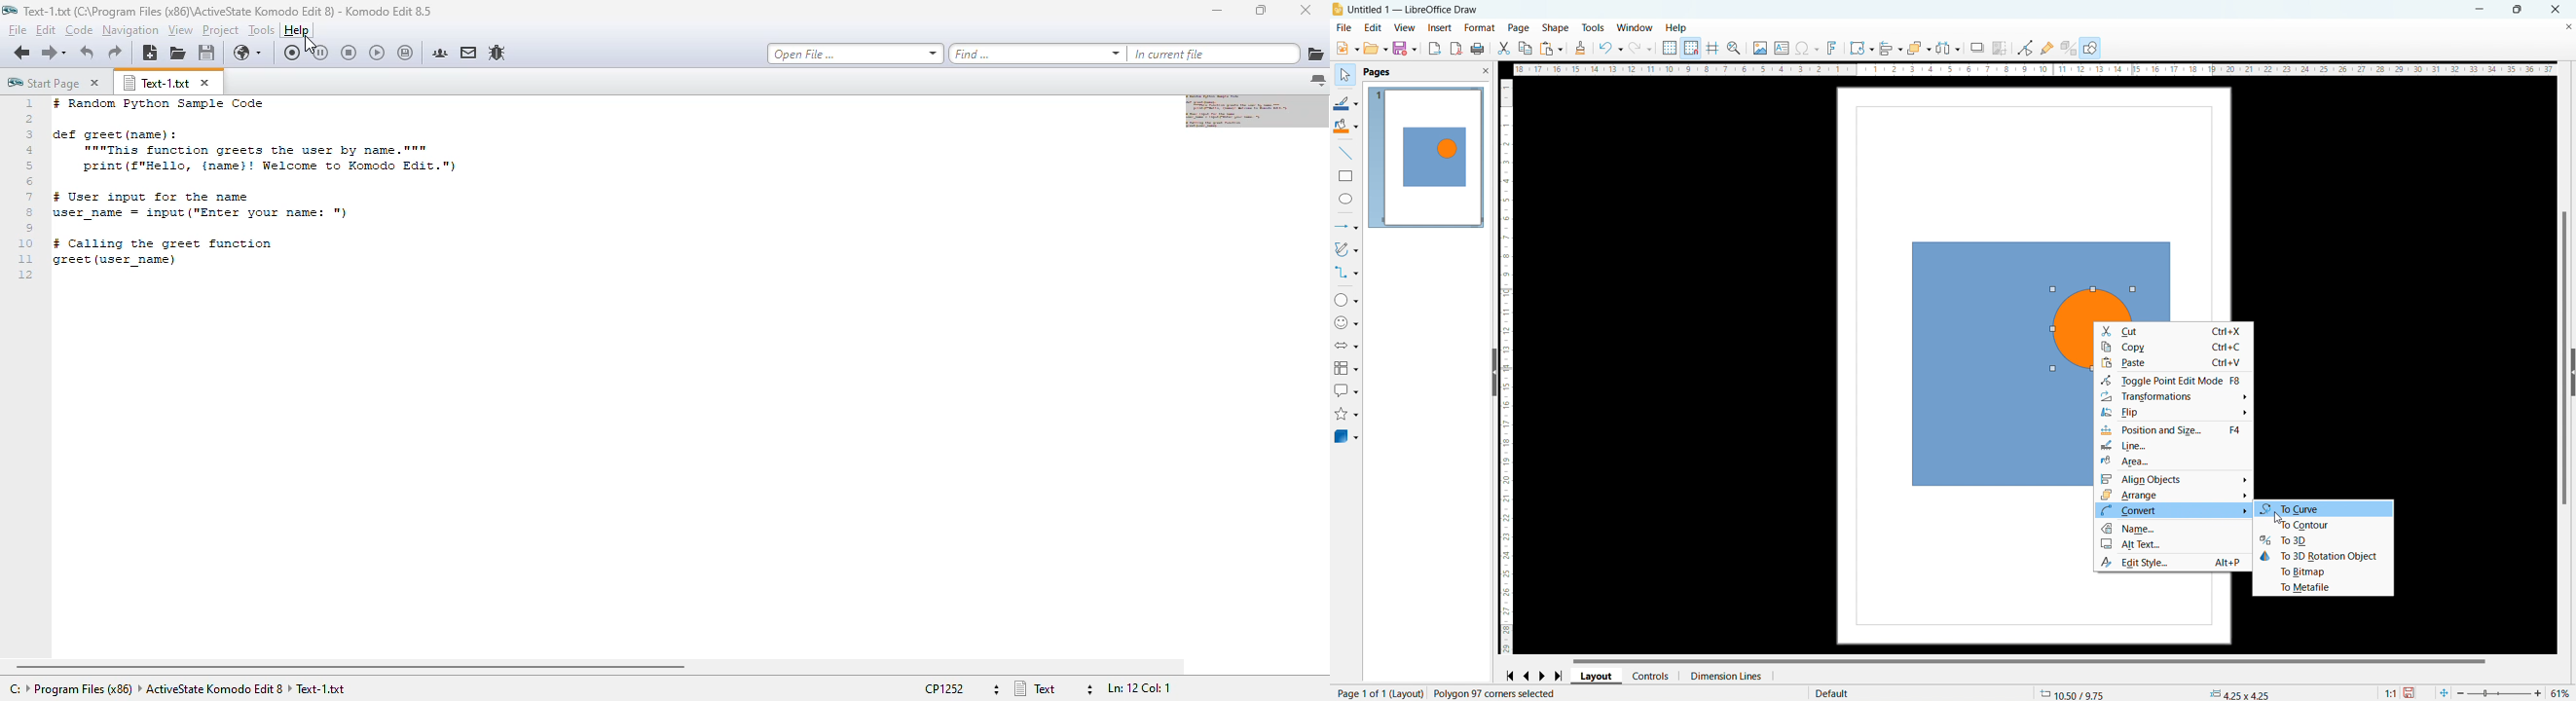 This screenshot has width=2576, height=728. I want to click on stars and banners, so click(1346, 413).